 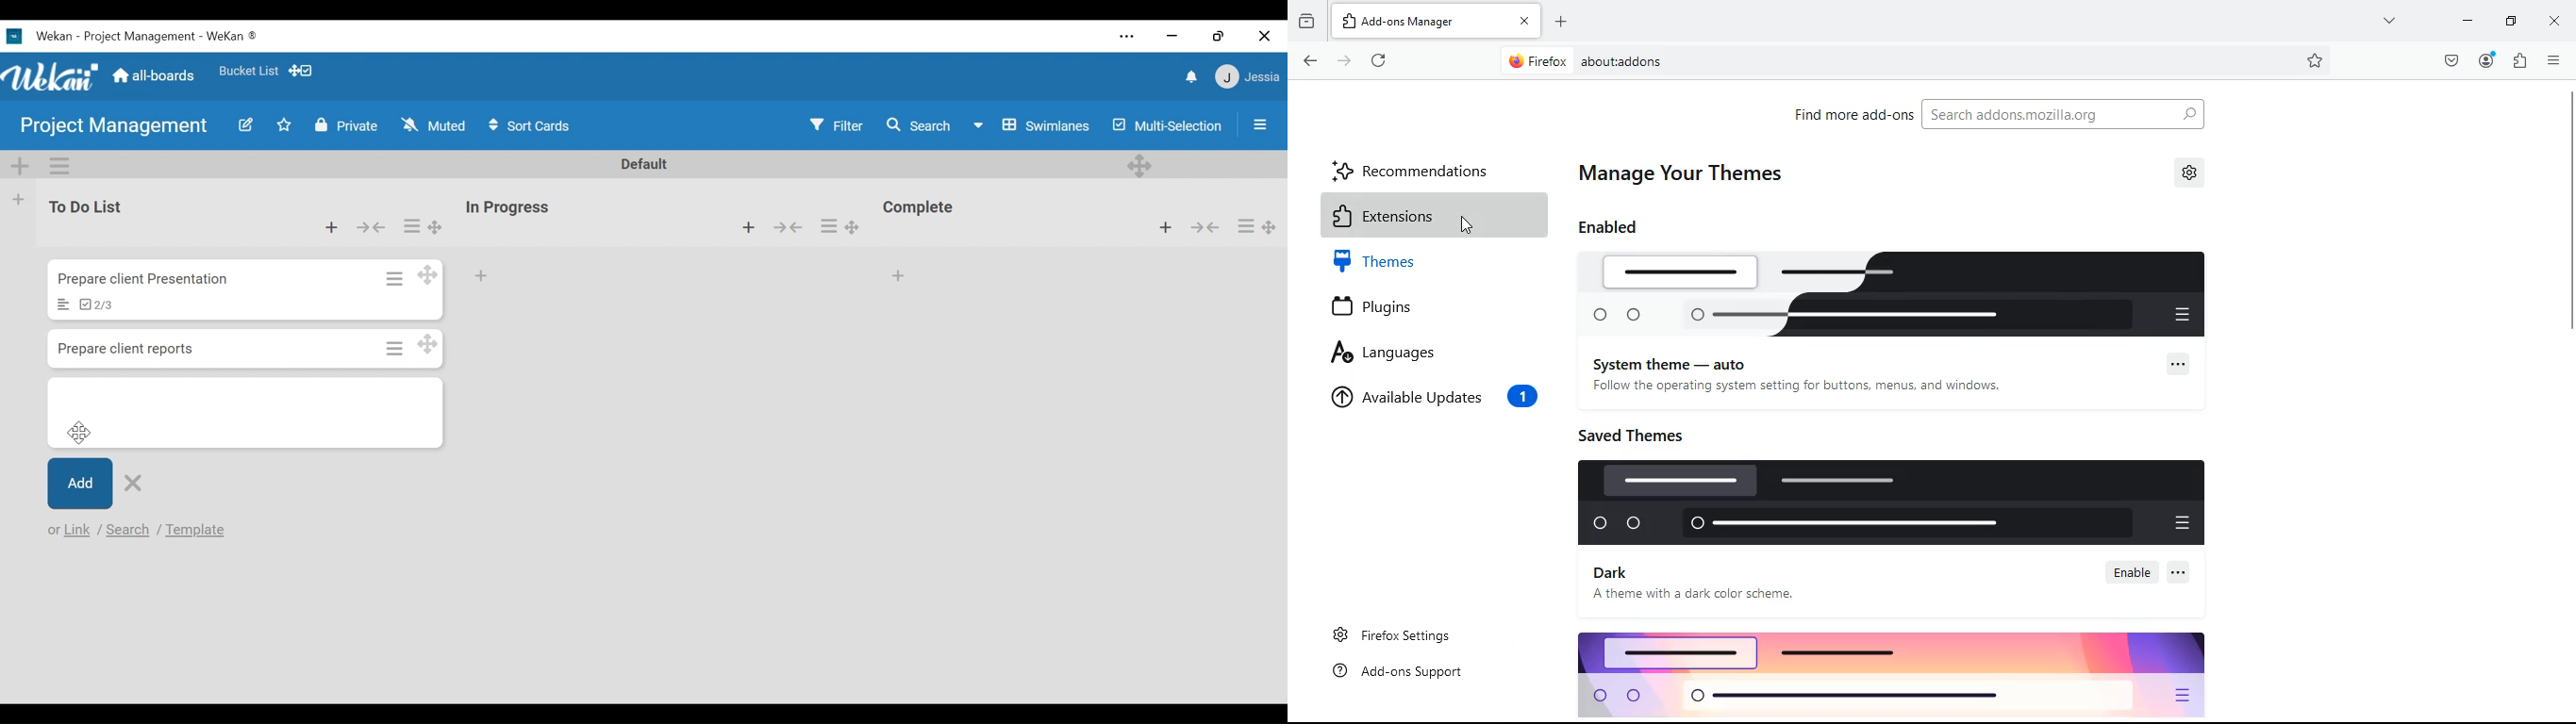 I want to click on Desktop drag handle, so click(x=860, y=225).